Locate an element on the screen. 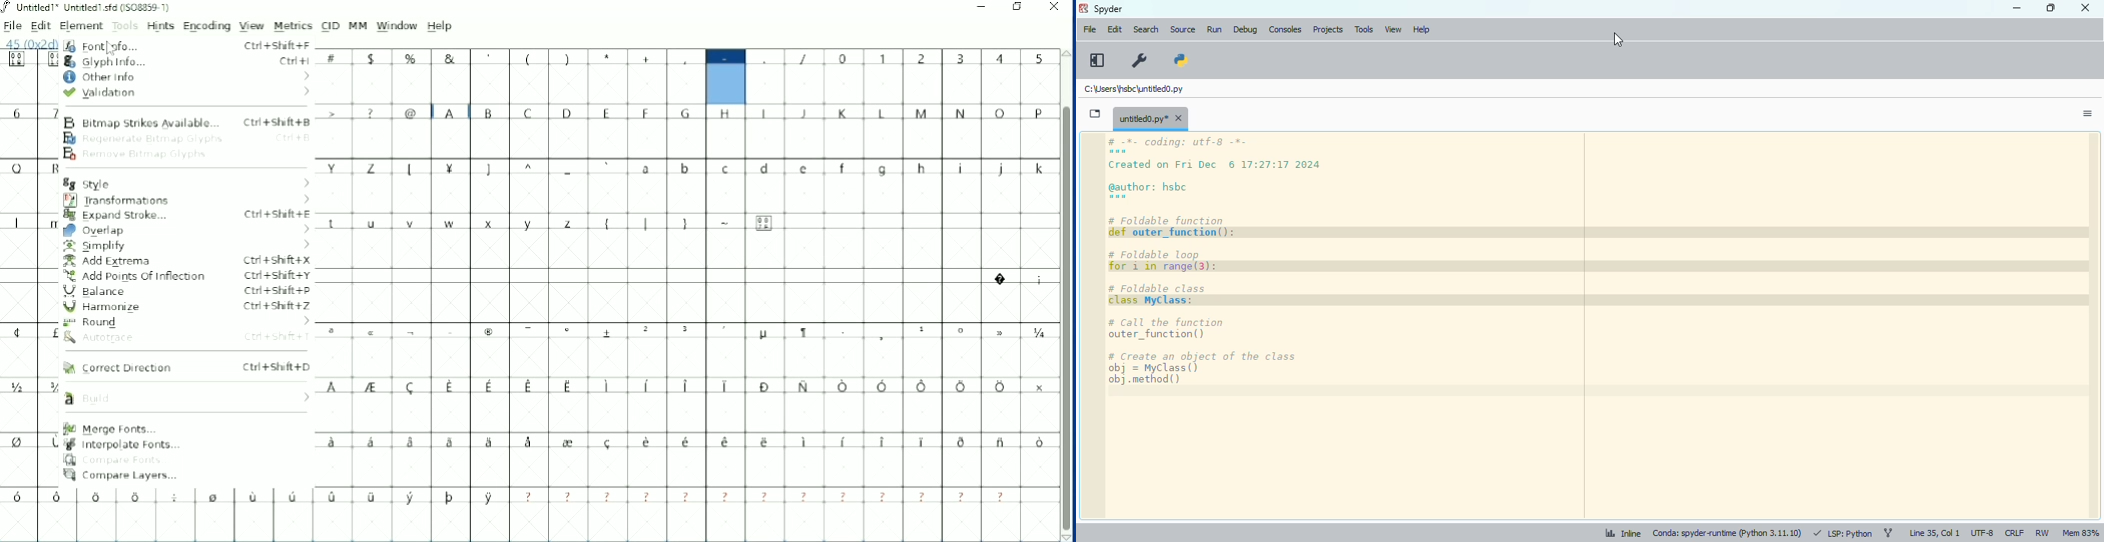  preferences is located at coordinates (1140, 60).